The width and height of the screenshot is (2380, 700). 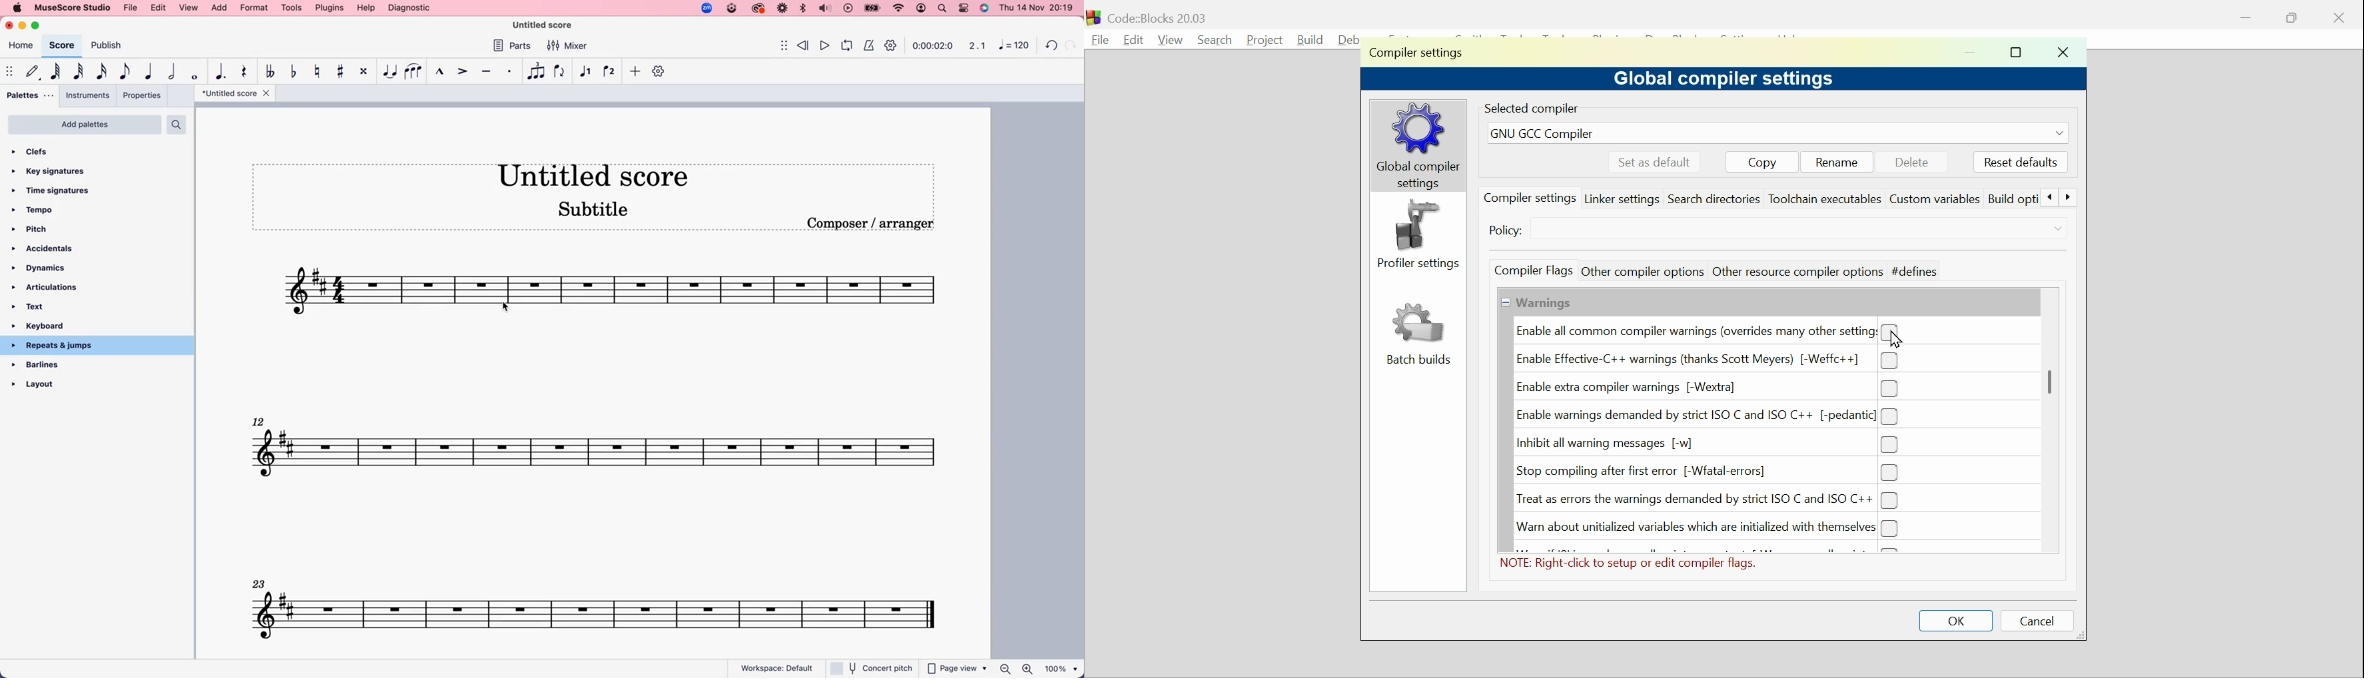 What do you see at coordinates (805, 43) in the screenshot?
I see `rewind` at bounding box center [805, 43].